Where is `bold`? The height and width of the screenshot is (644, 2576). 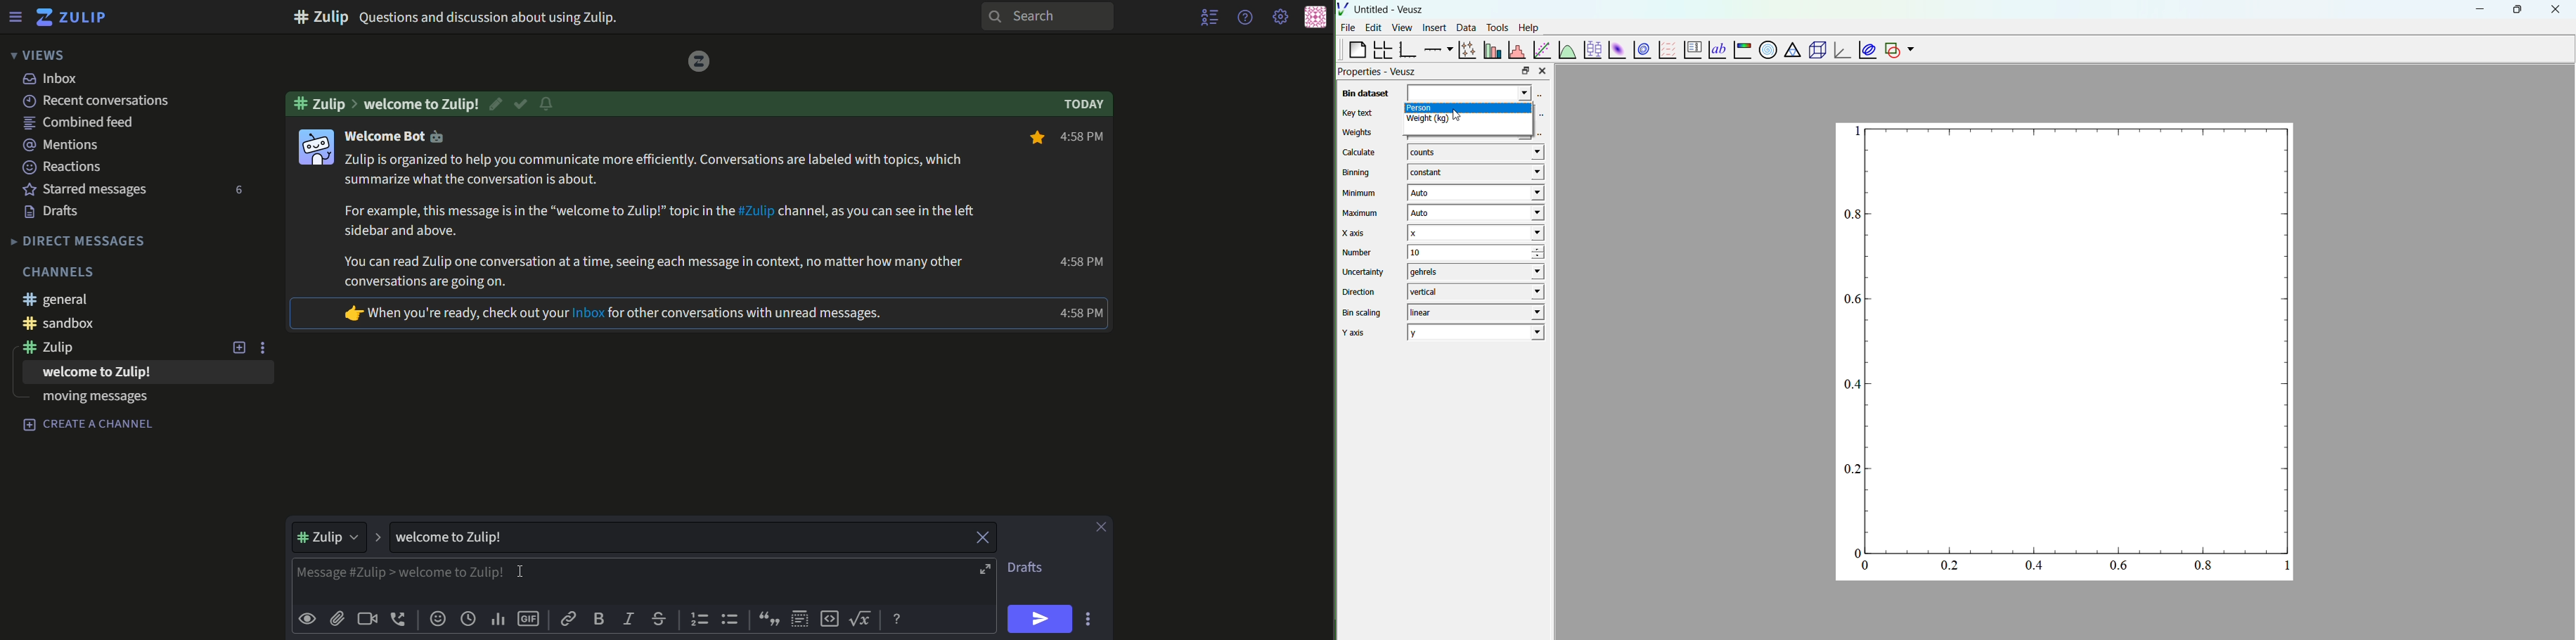
bold is located at coordinates (600, 618).